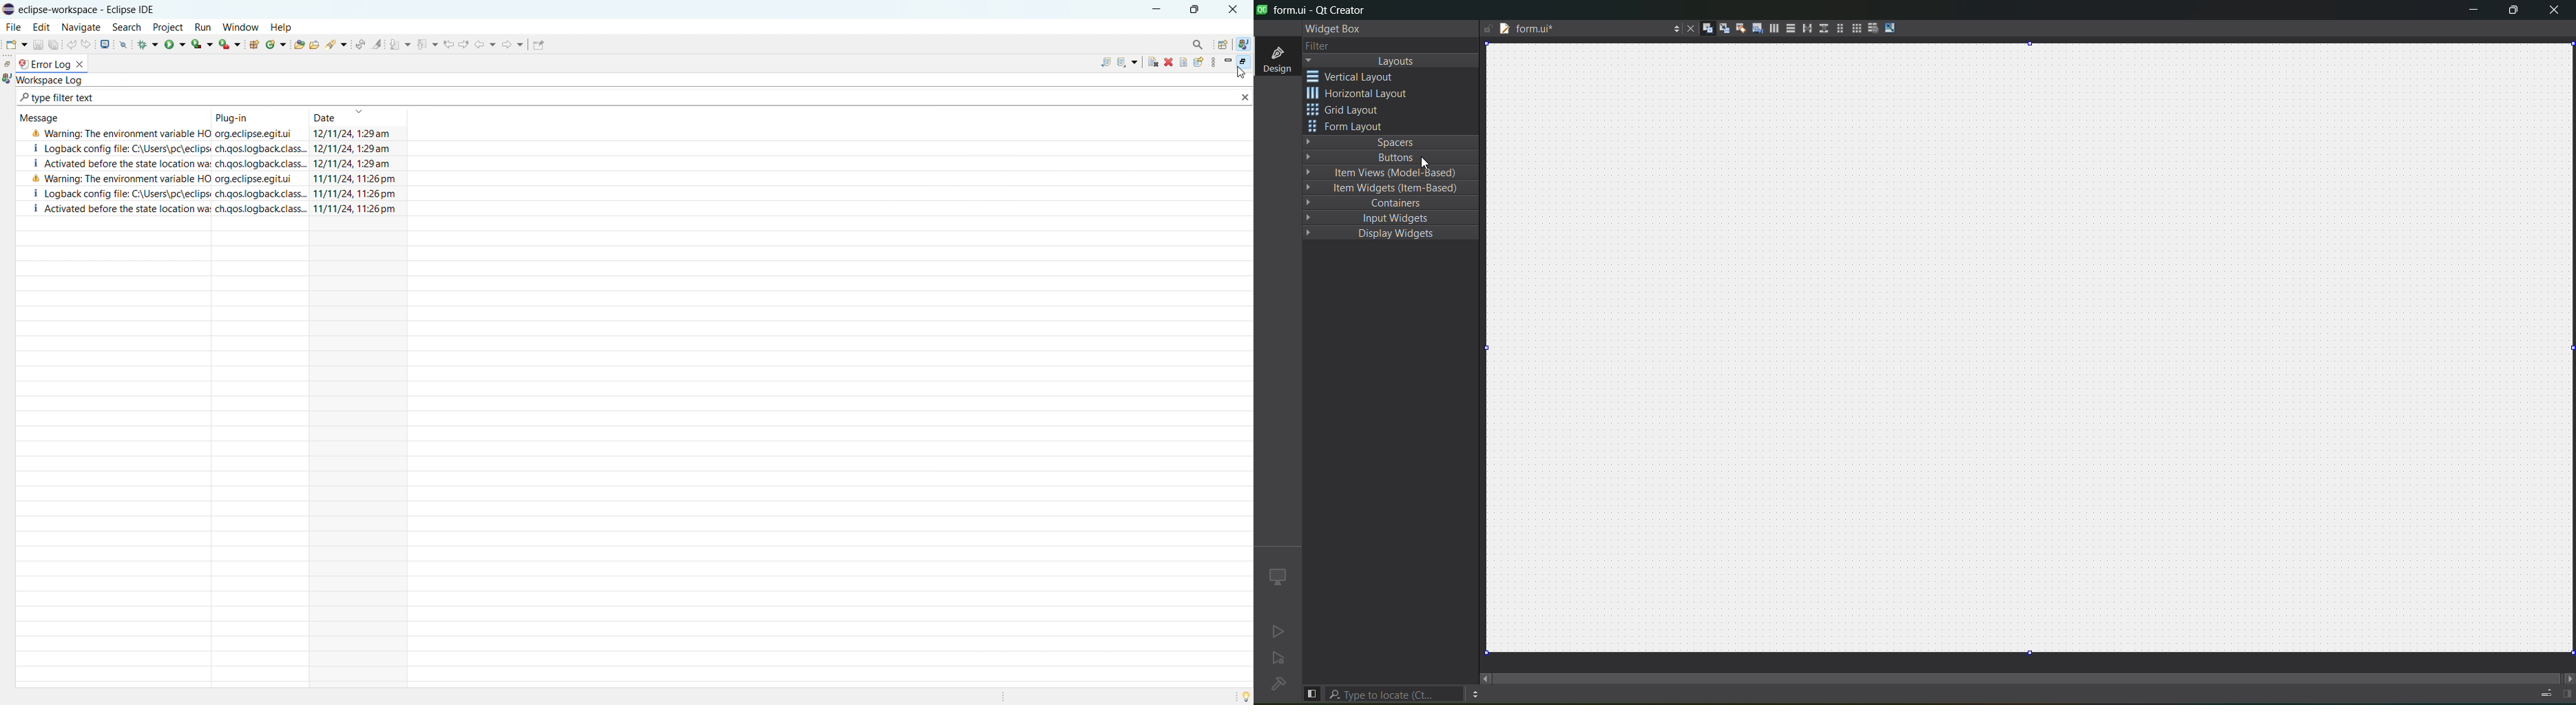 The image size is (2576, 728). Describe the element at coordinates (174, 44) in the screenshot. I see `run` at that location.